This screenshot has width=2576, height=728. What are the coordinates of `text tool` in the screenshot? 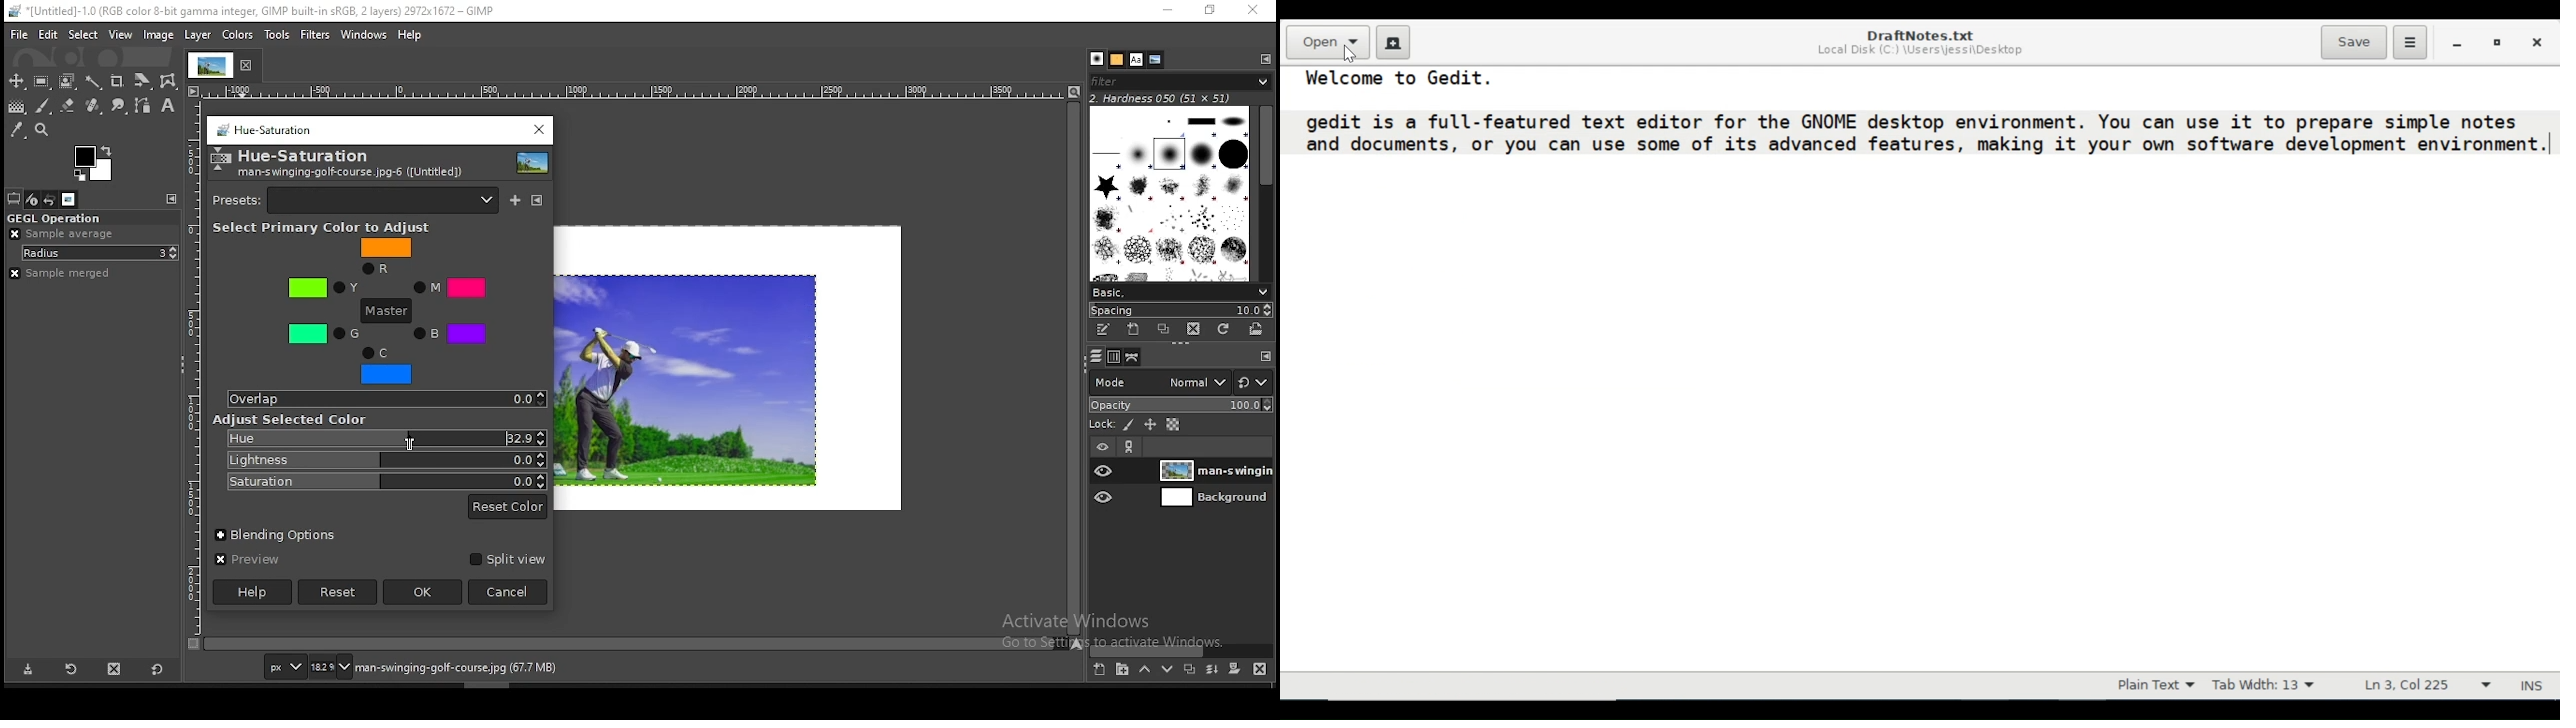 It's located at (167, 108).